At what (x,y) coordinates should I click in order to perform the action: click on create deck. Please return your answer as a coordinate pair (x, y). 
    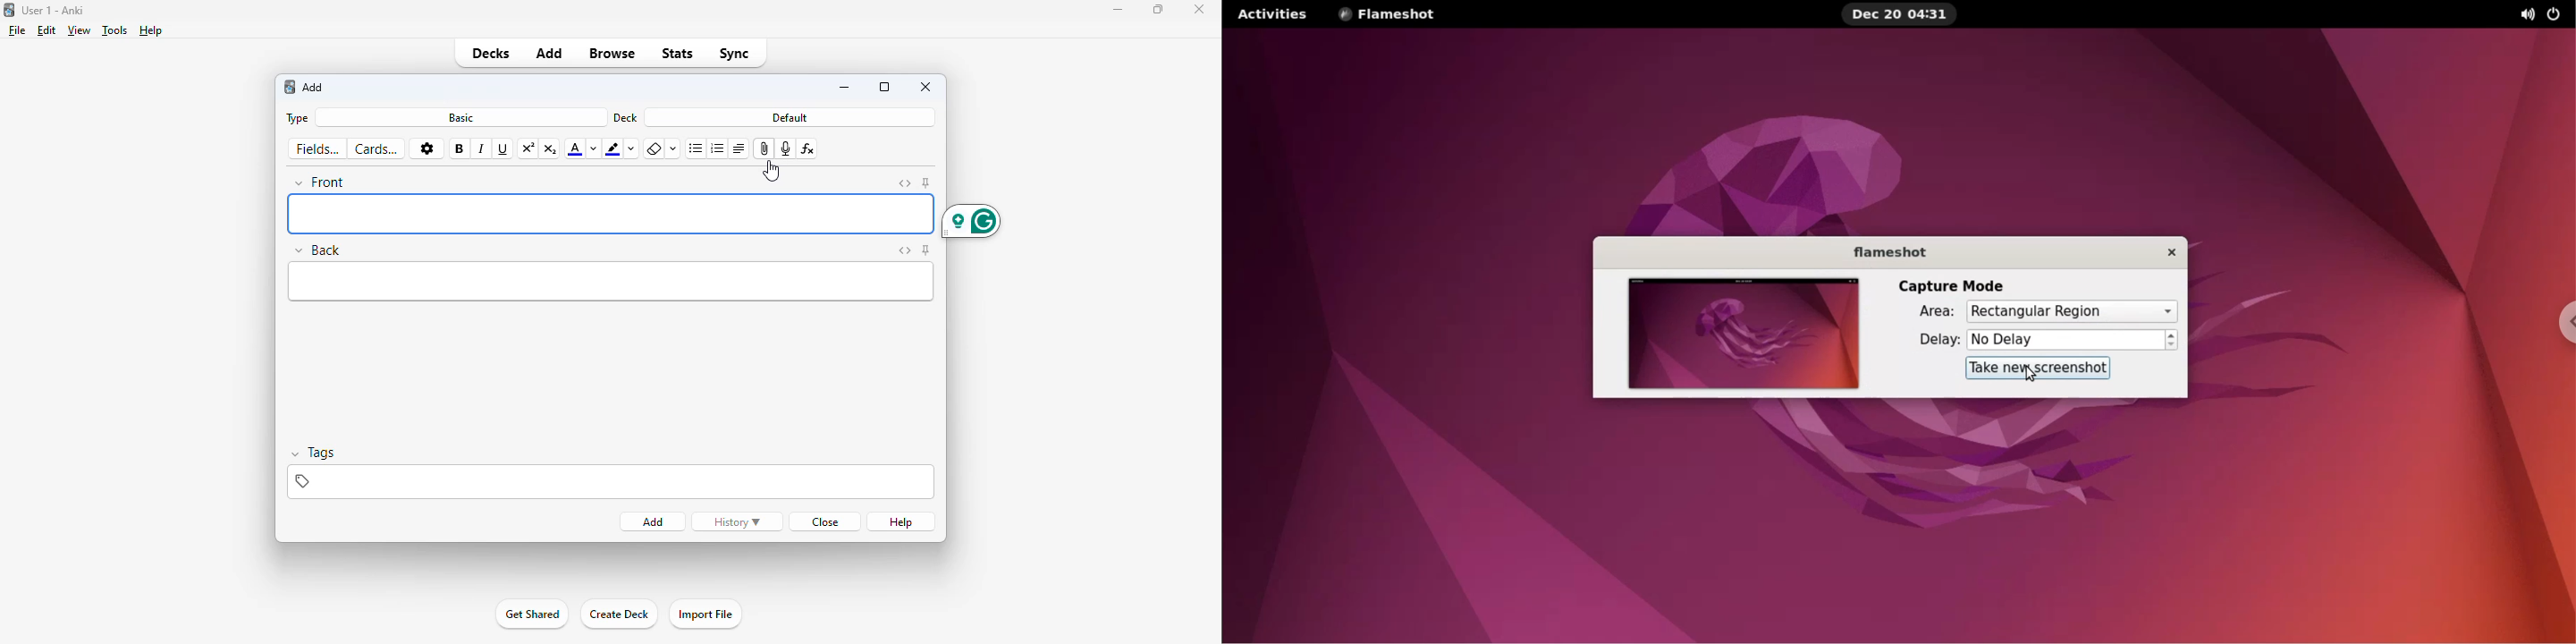
    Looking at the image, I should click on (618, 614).